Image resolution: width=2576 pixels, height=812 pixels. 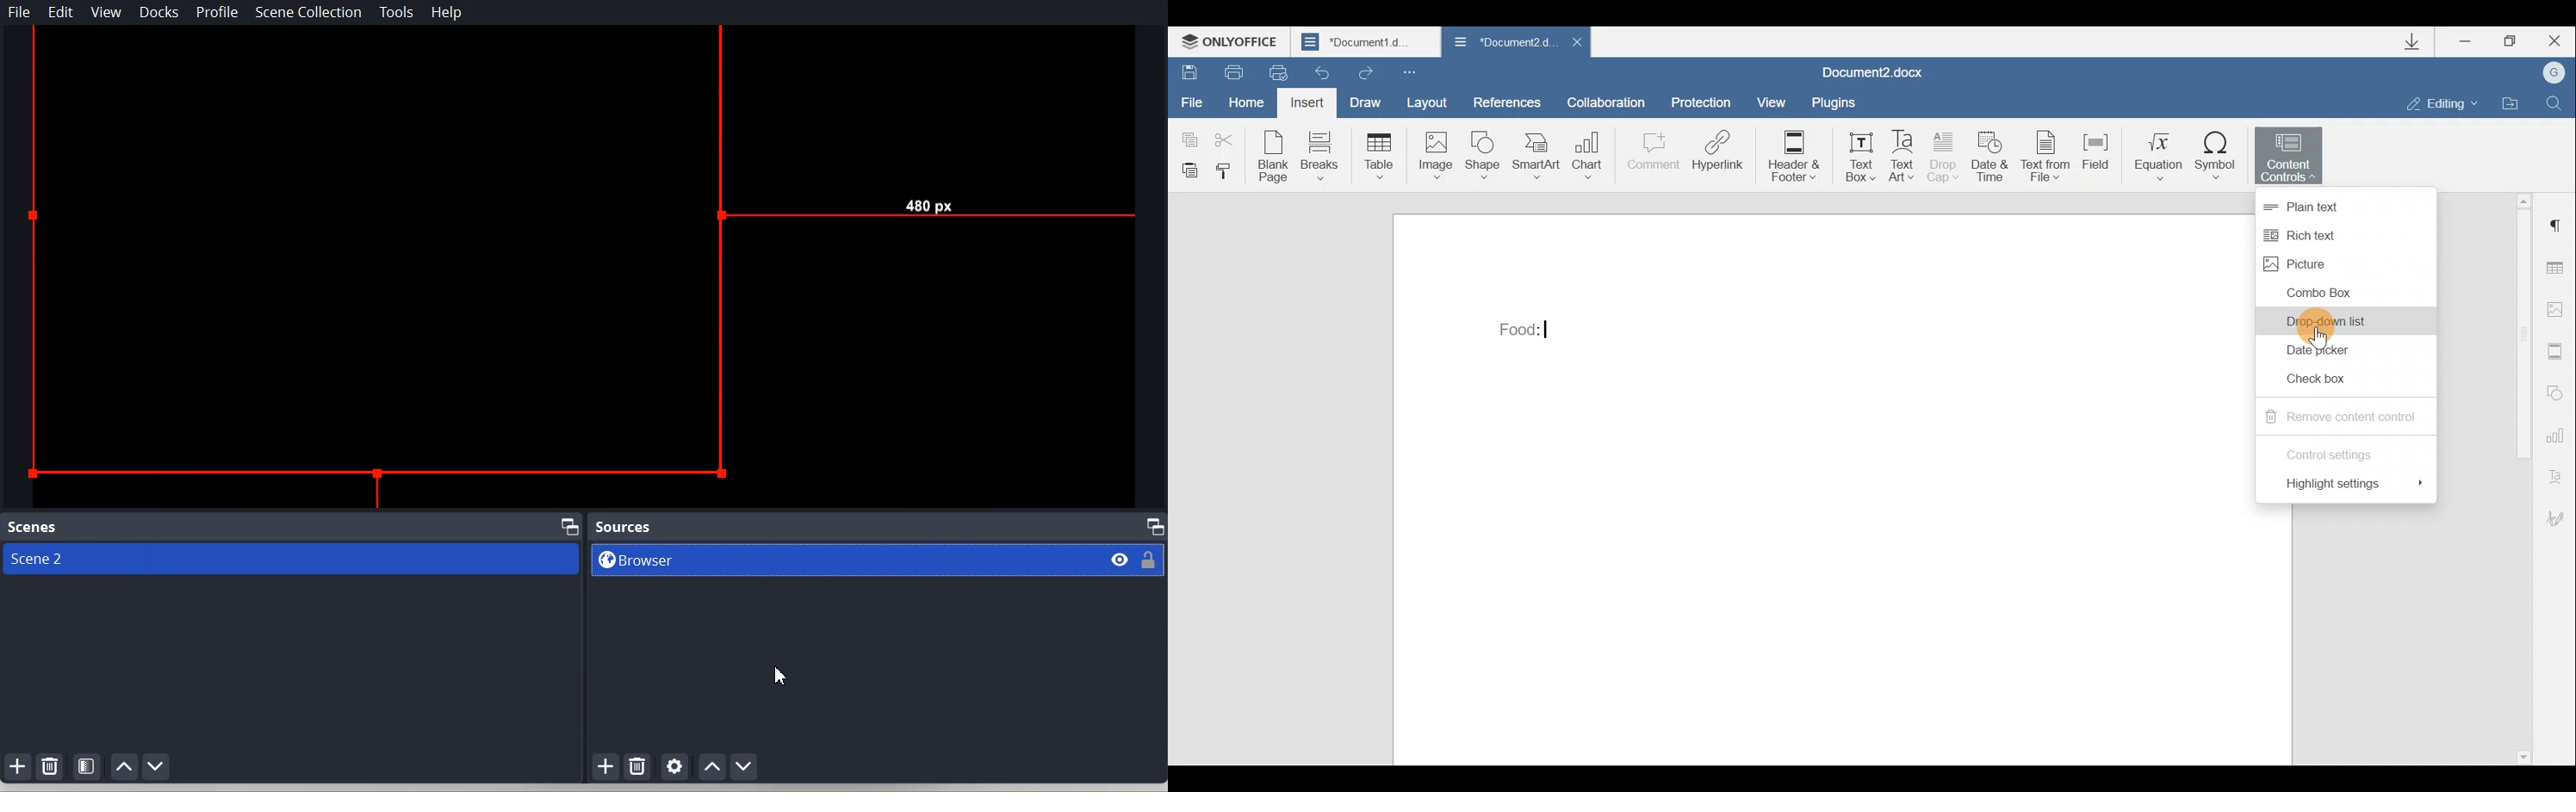 I want to click on Field, so click(x=2103, y=161).